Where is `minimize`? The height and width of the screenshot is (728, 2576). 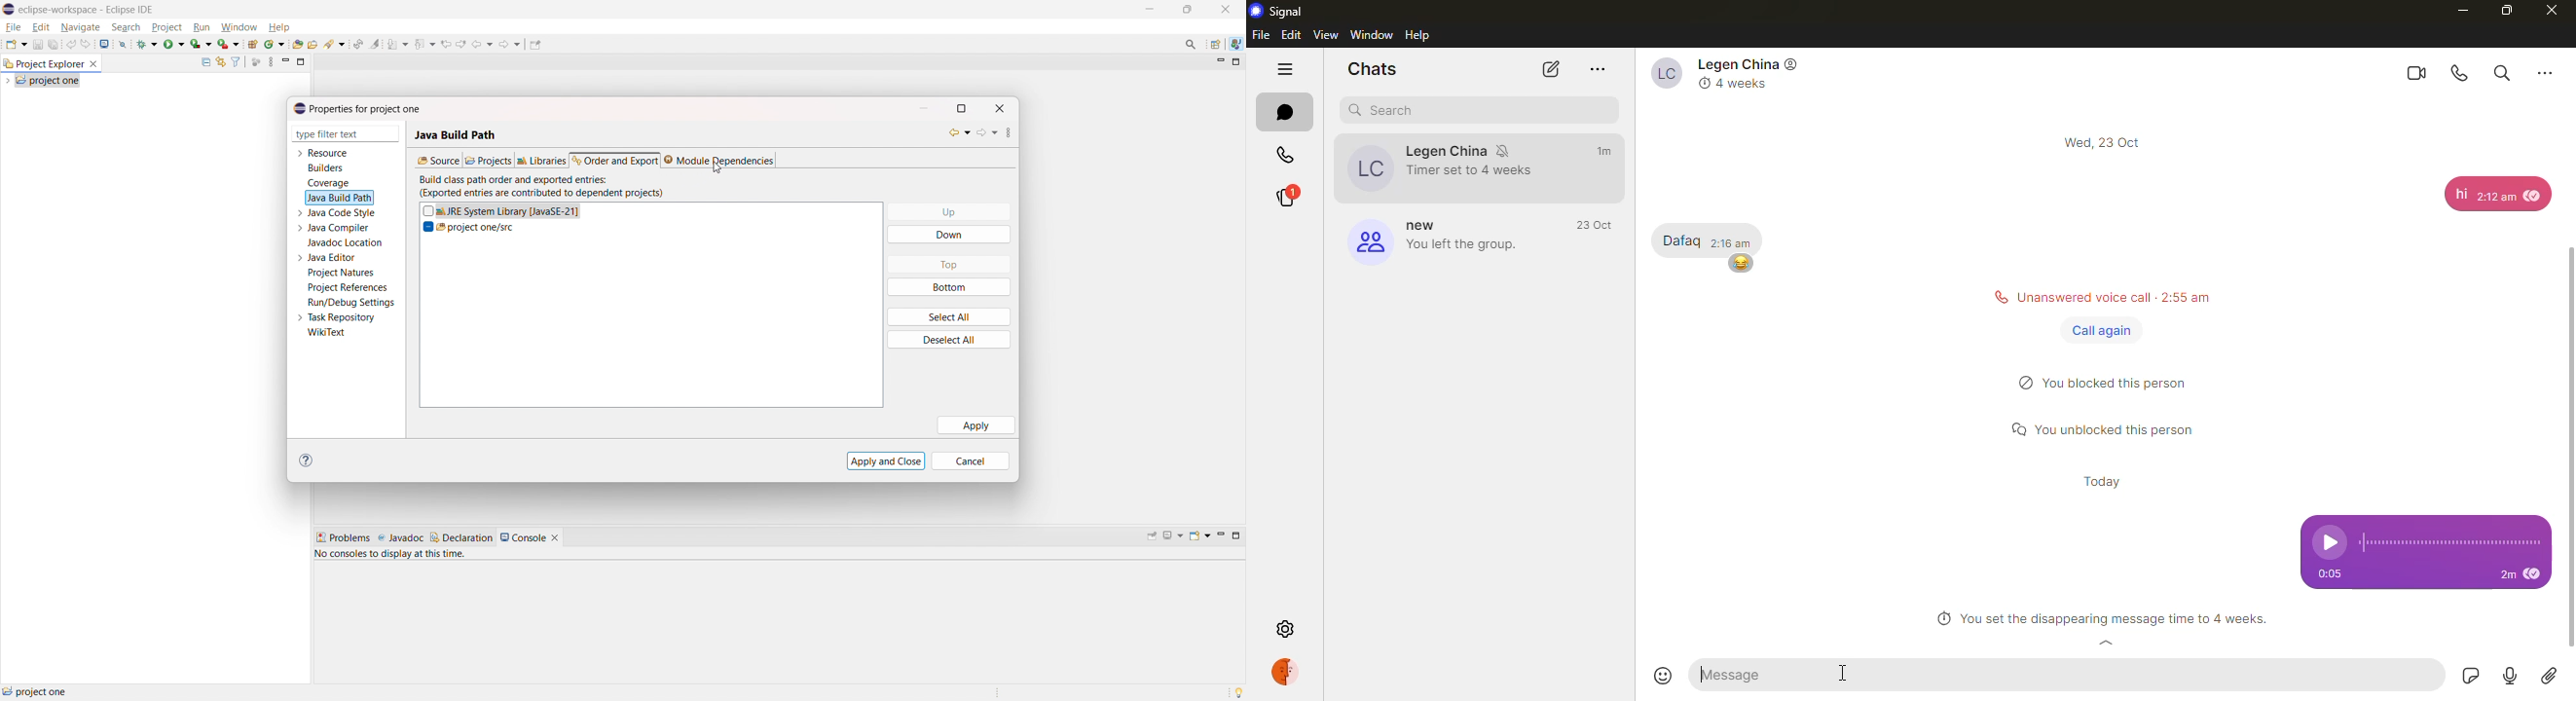
minimize is located at coordinates (2457, 10).